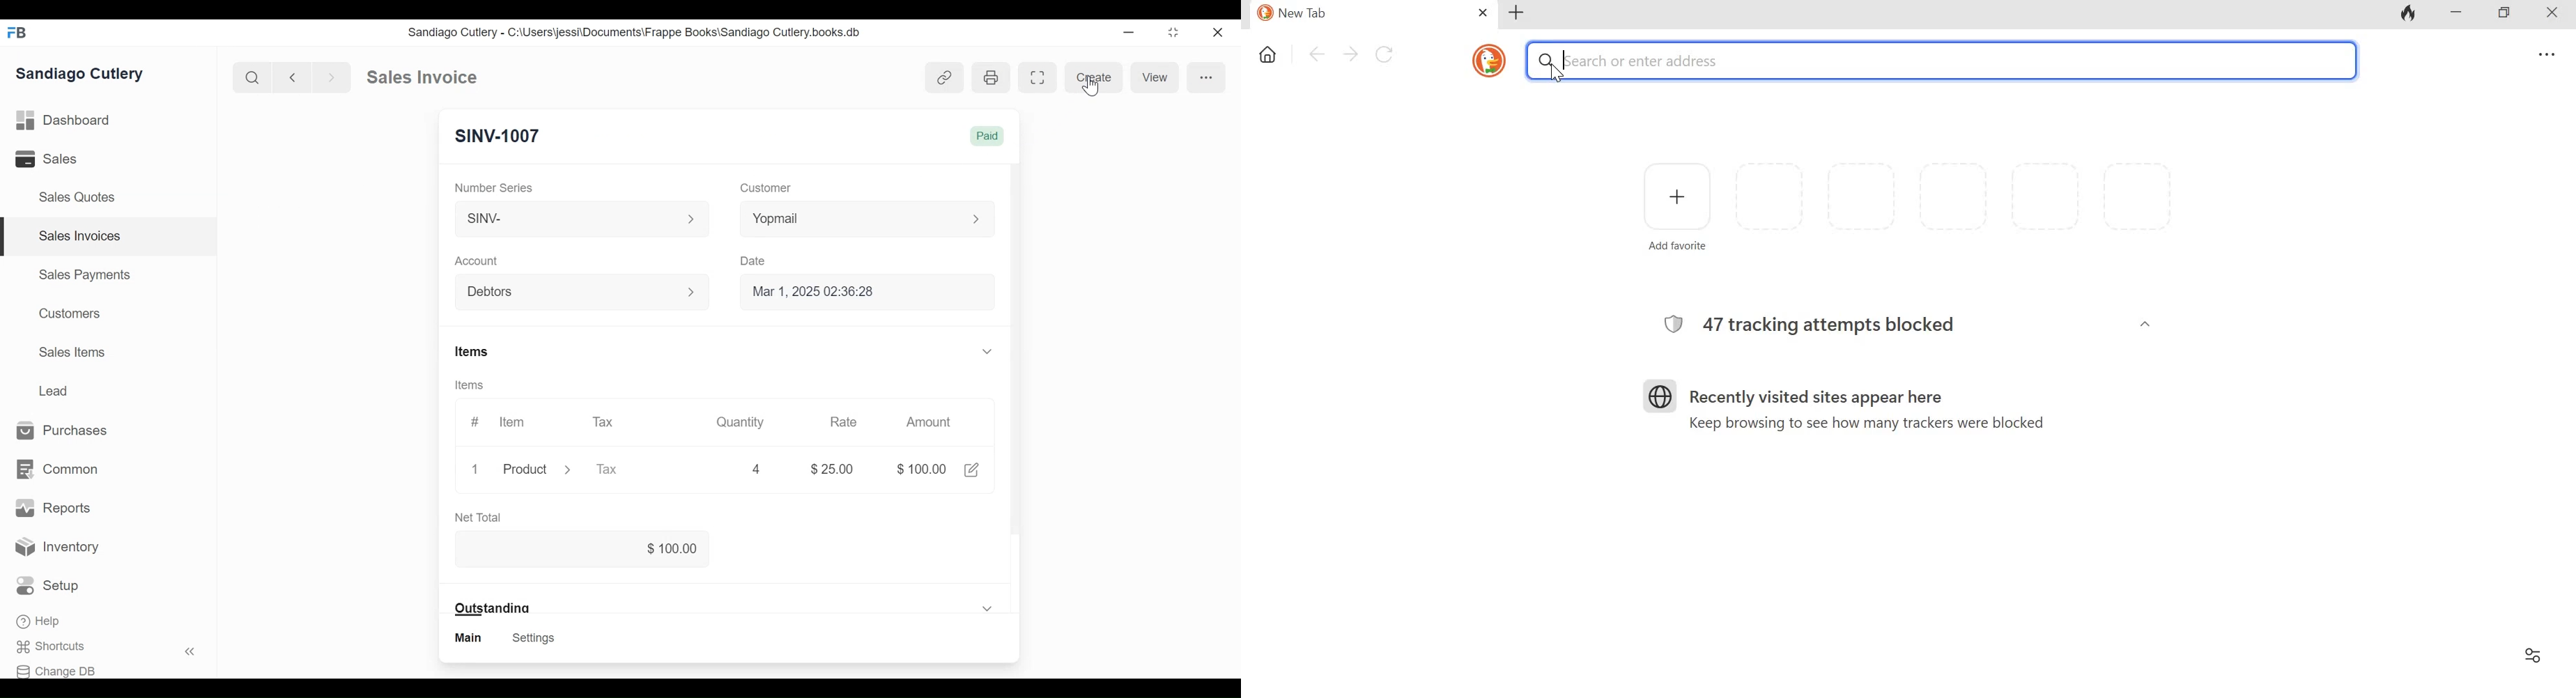 This screenshot has height=700, width=2576. What do you see at coordinates (85, 275) in the screenshot?
I see `Sales Payments` at bounding box center [85, 275].